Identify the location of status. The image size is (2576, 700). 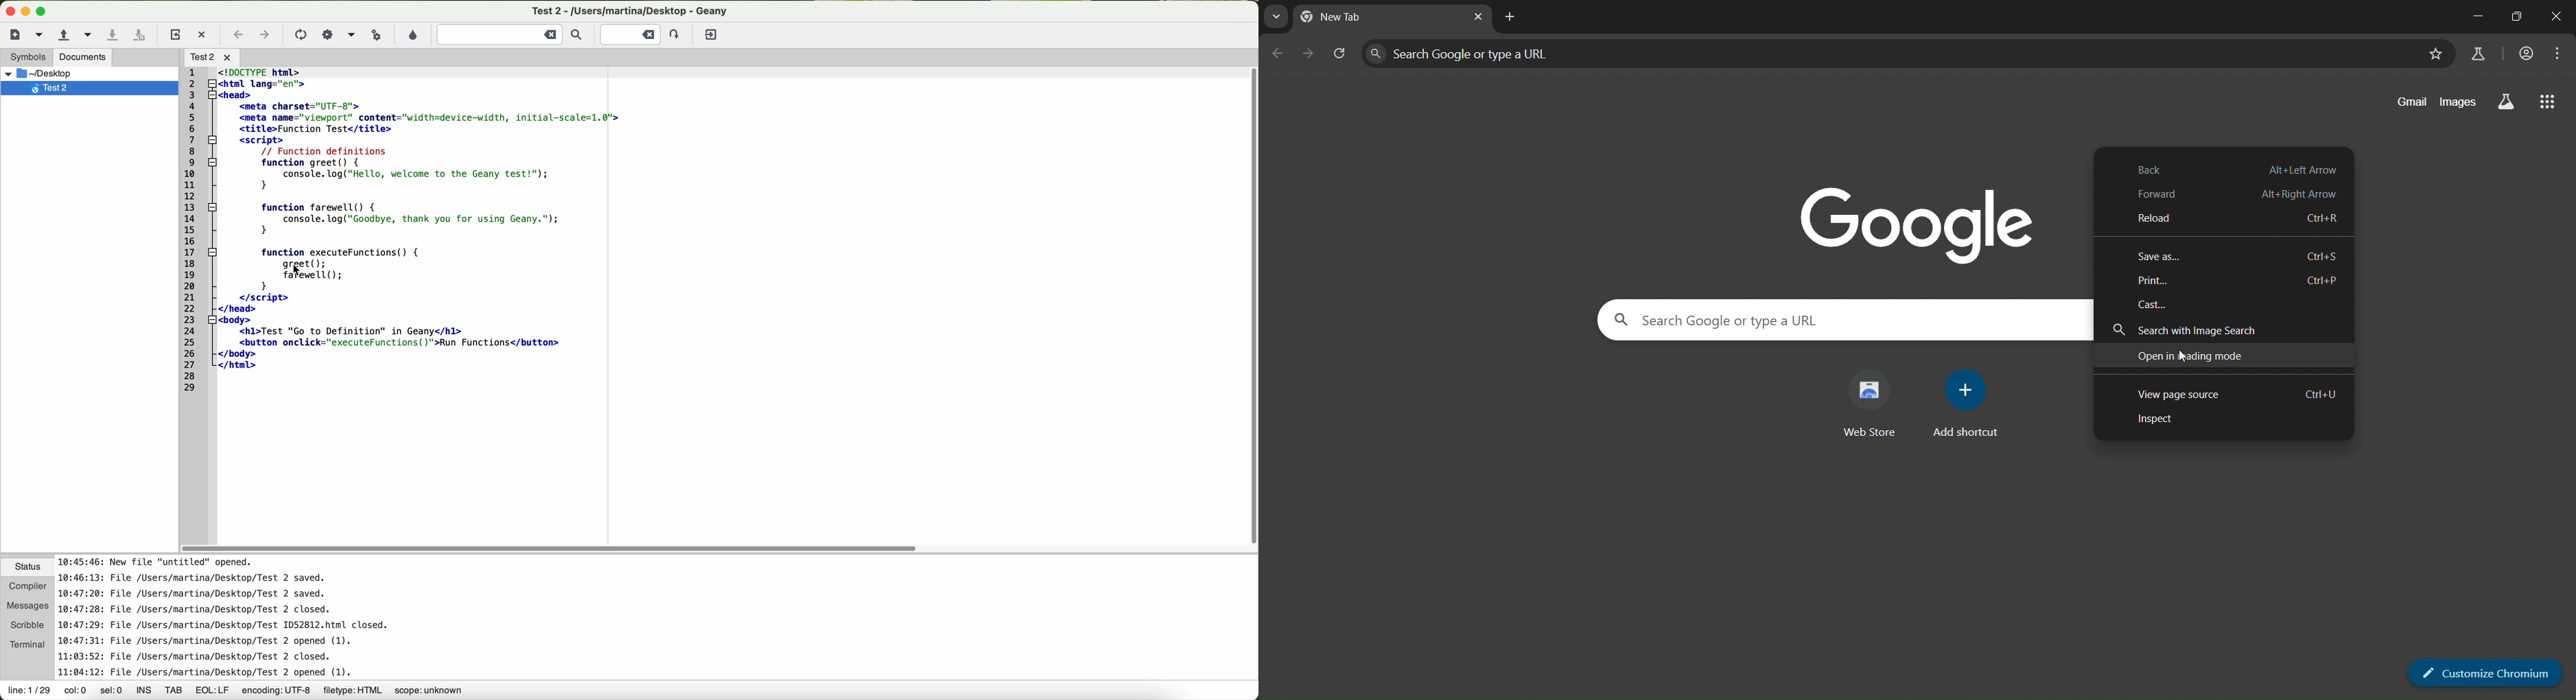
(26, 568).